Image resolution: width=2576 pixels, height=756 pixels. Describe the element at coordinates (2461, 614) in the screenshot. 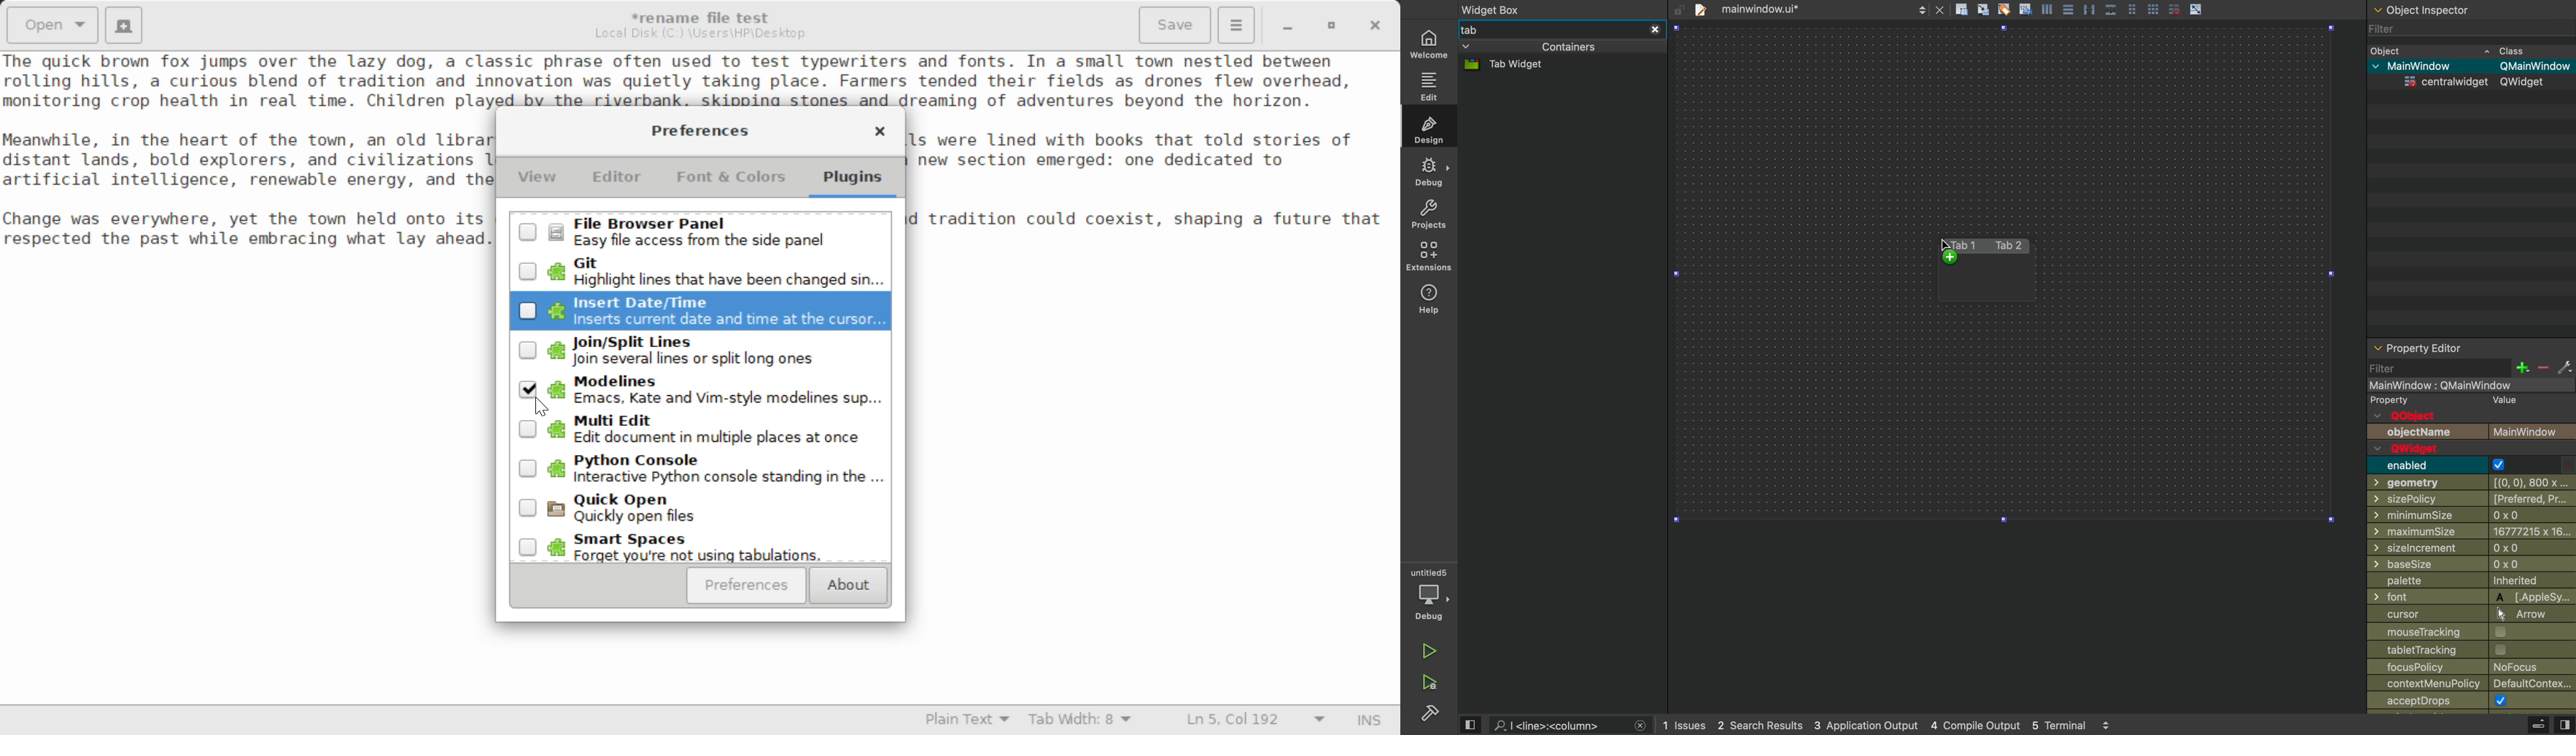

I see `cursor` at that location.